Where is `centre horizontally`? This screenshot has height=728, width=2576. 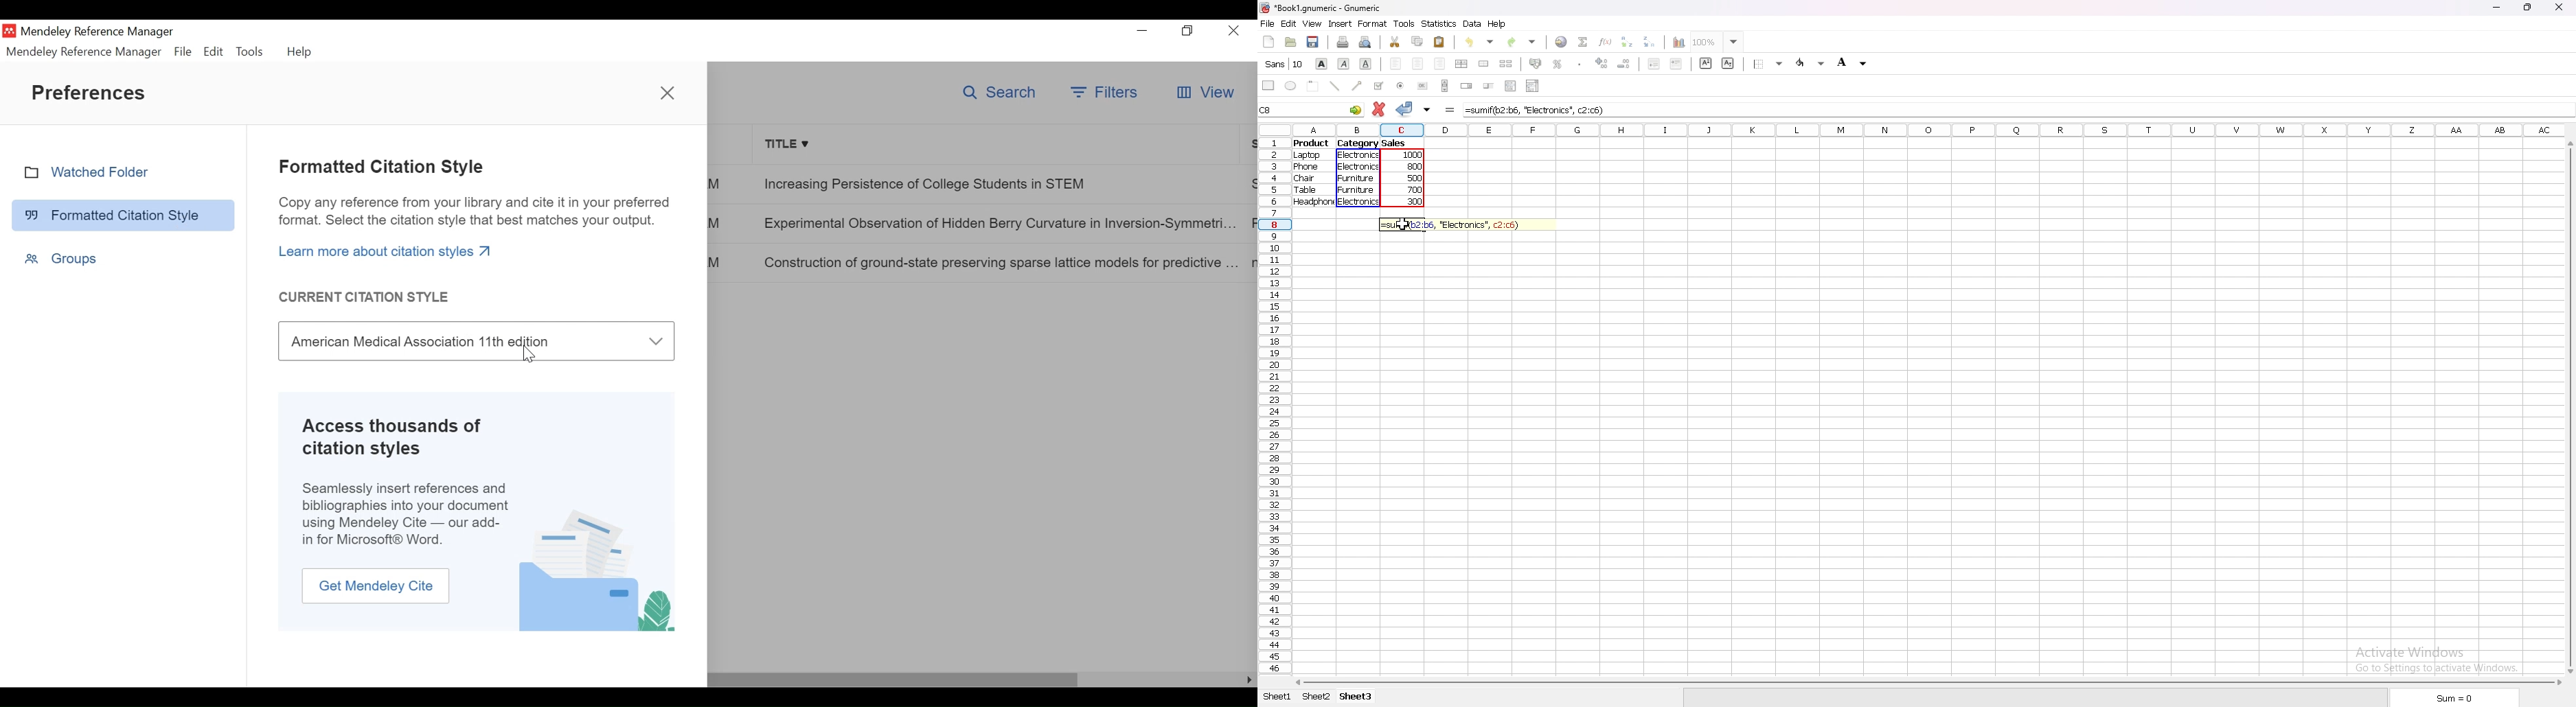 centre horizontally is located at coordinates (1462, 64).